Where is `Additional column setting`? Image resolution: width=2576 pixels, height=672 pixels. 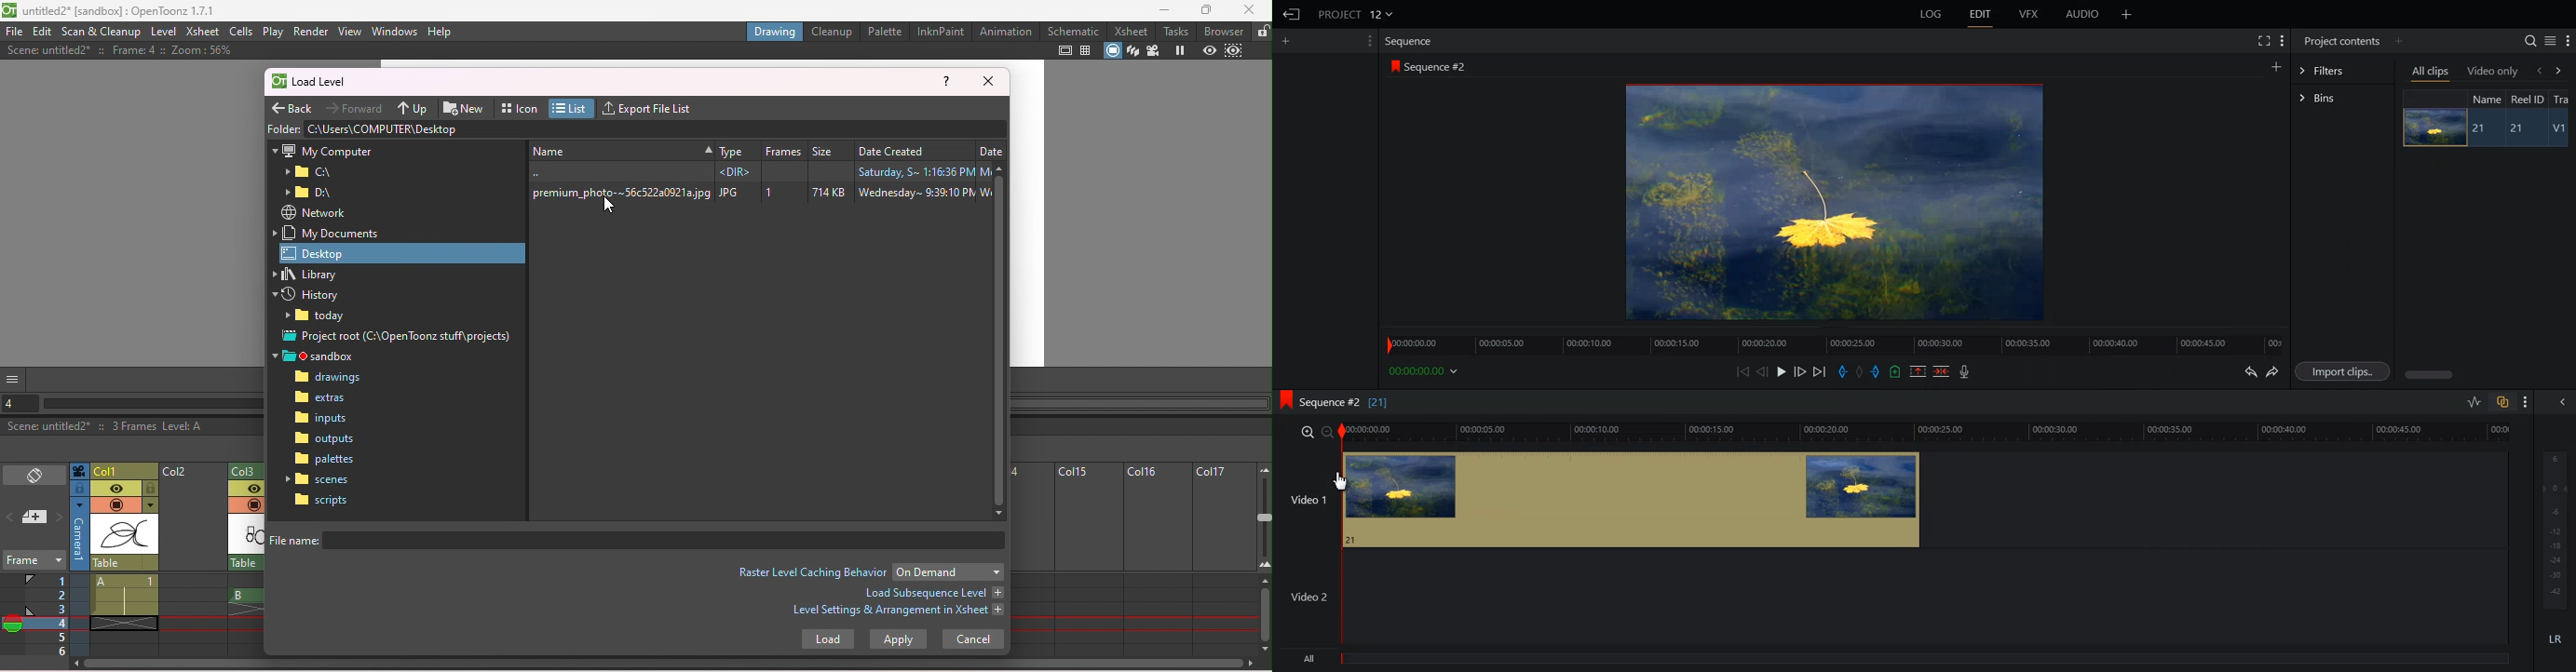
Additional column setting is located at coordinates (150, 505).